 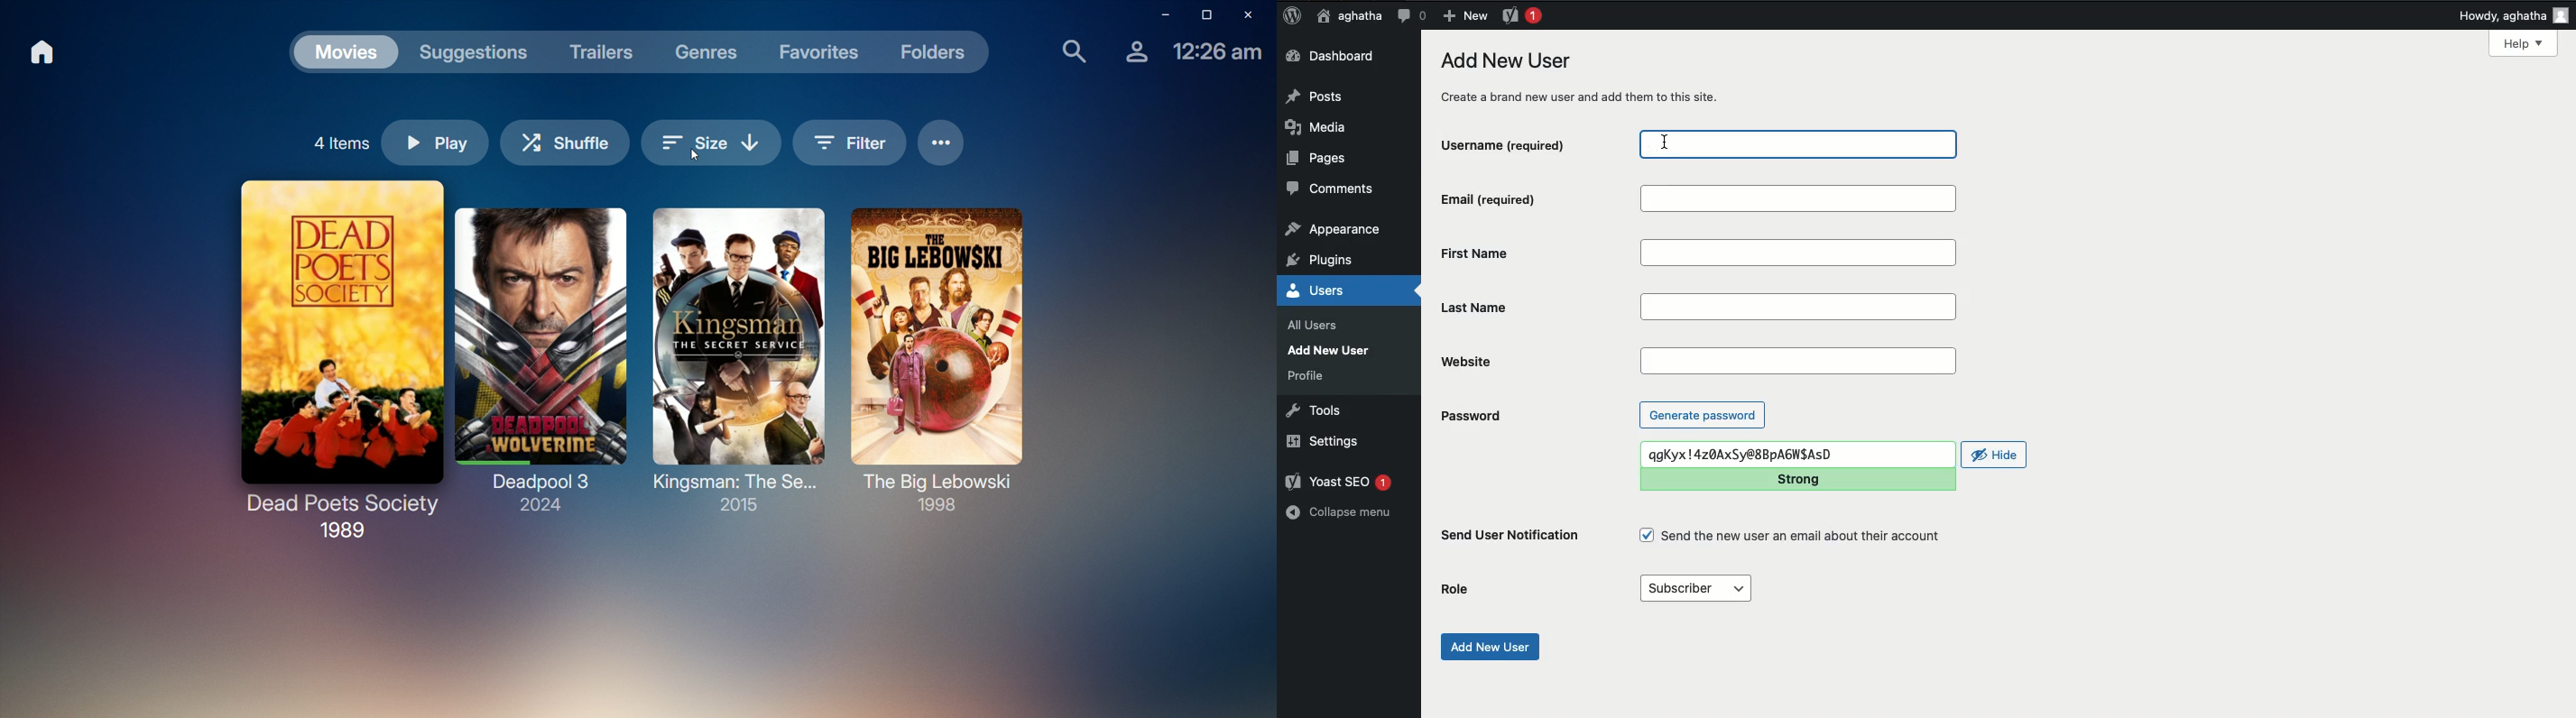 What do you see at coordinates (1411, 15) in the screenshot?
I see `Comment` at bounding box center [1411, 15].